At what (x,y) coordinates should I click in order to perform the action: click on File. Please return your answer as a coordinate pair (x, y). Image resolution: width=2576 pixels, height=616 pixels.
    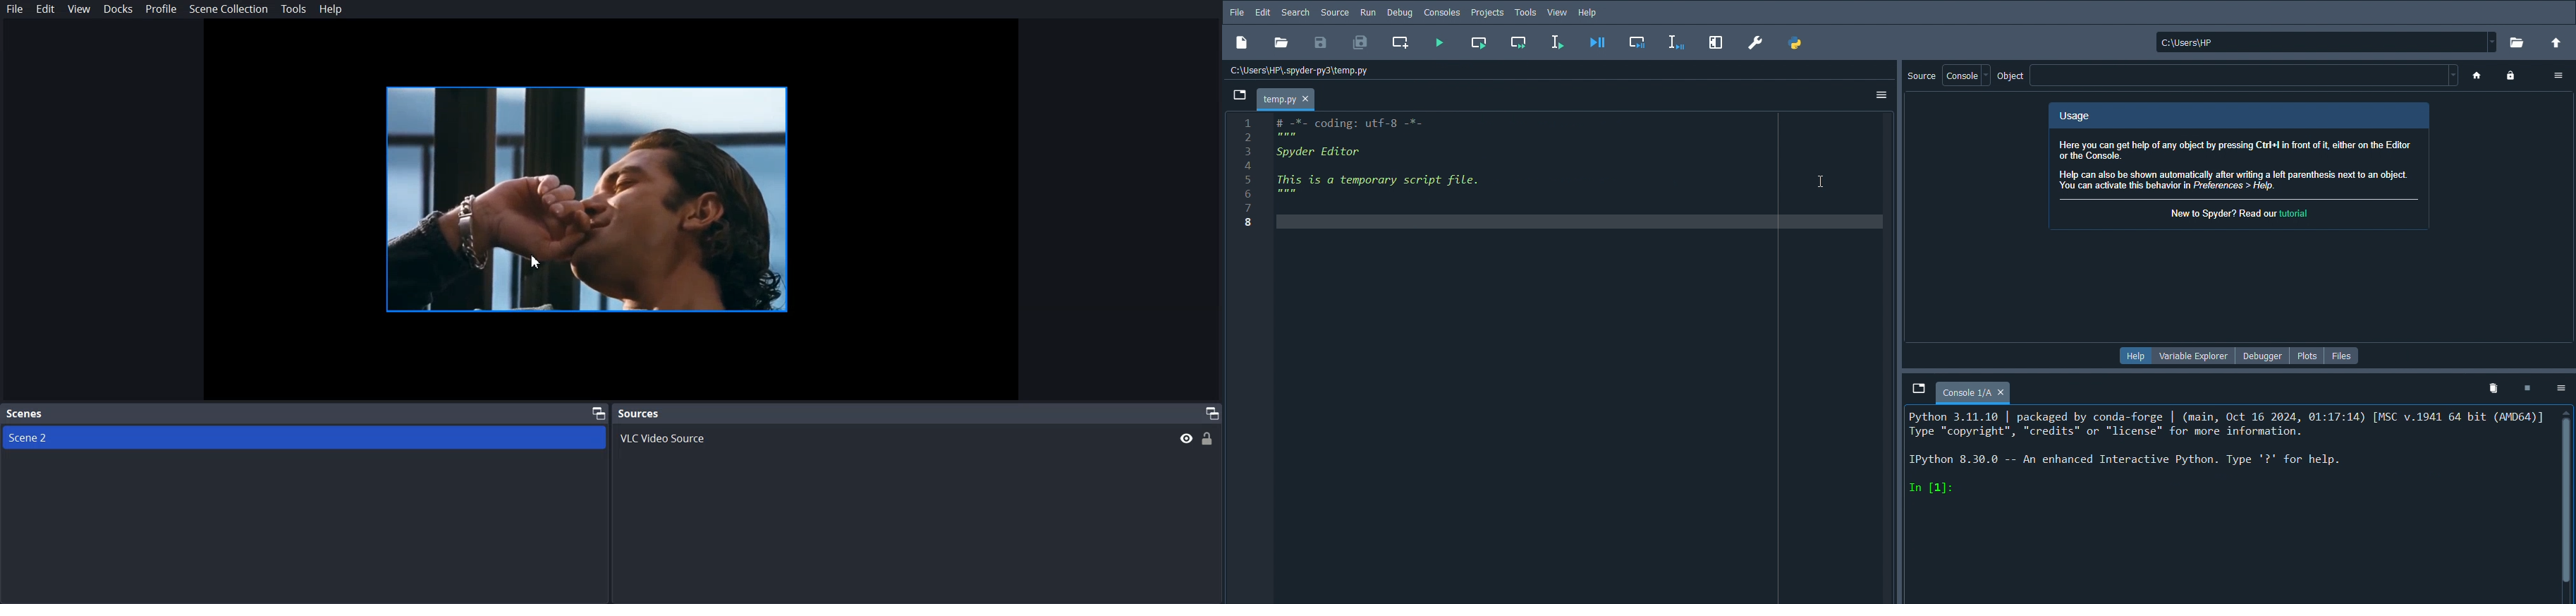
    Looking at the image, I should click on (1235, 11).